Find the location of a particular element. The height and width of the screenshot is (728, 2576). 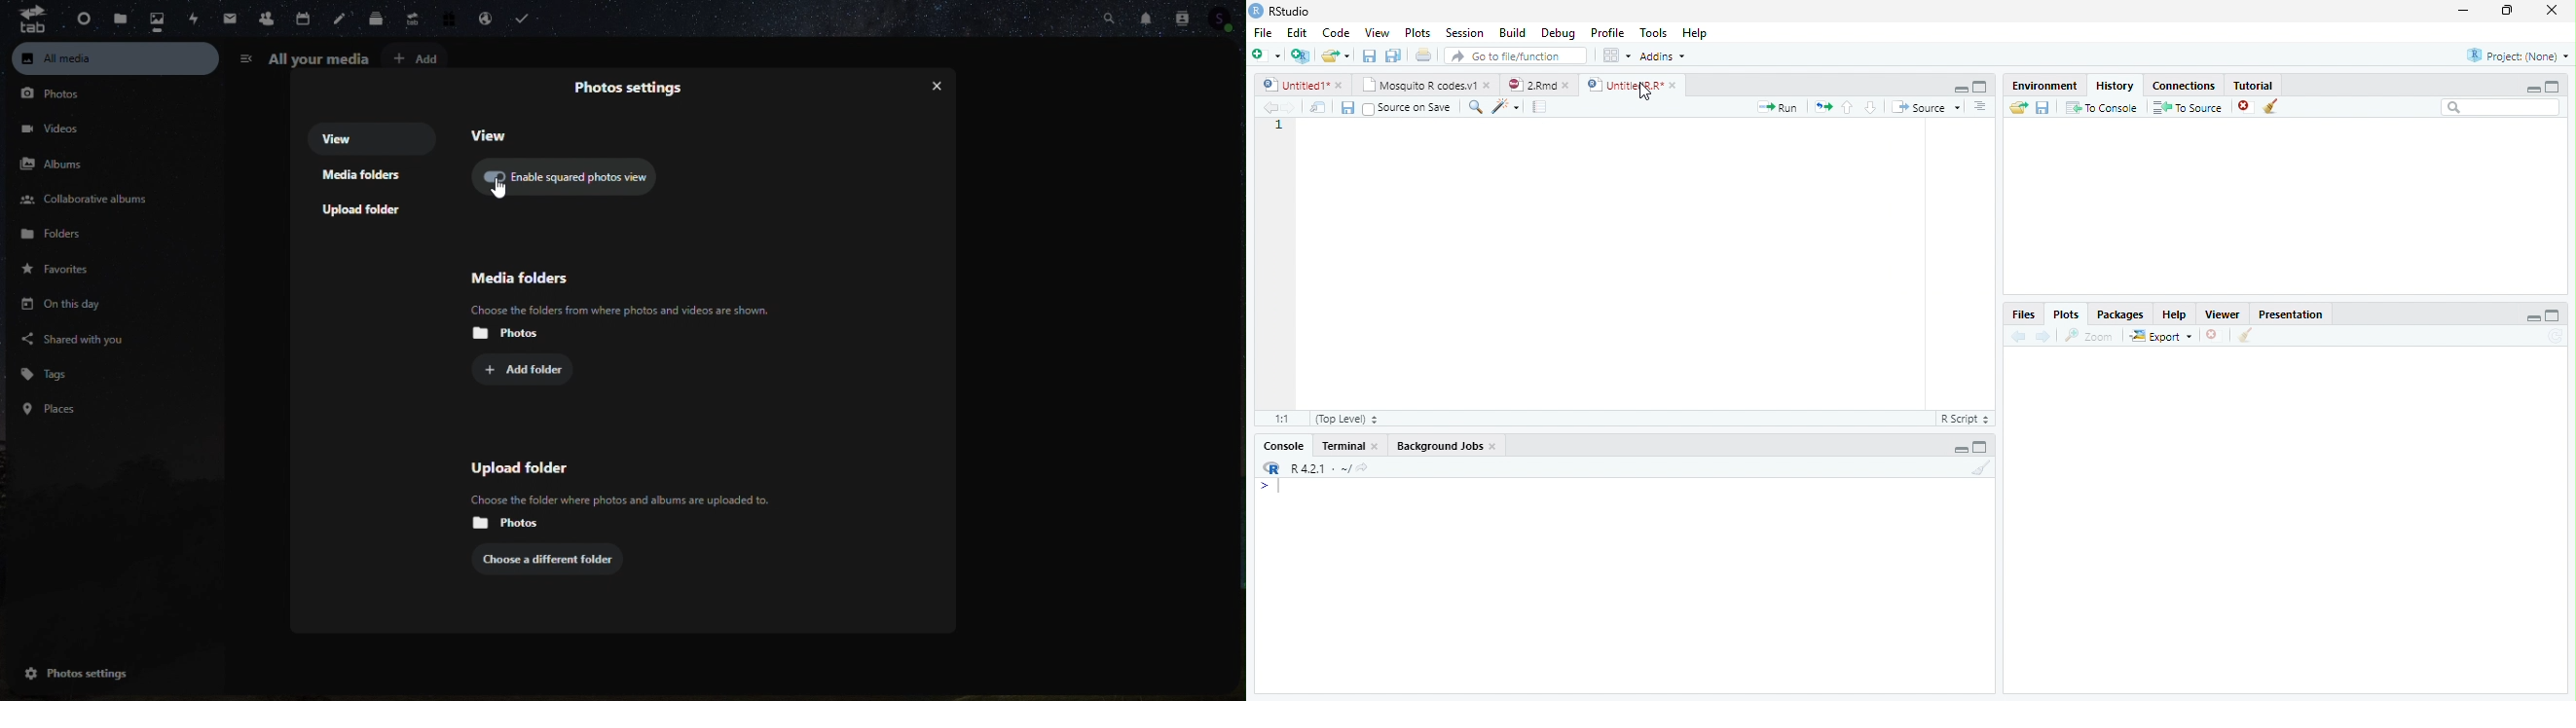

Source on Save is located at coordinates (1410, 108).